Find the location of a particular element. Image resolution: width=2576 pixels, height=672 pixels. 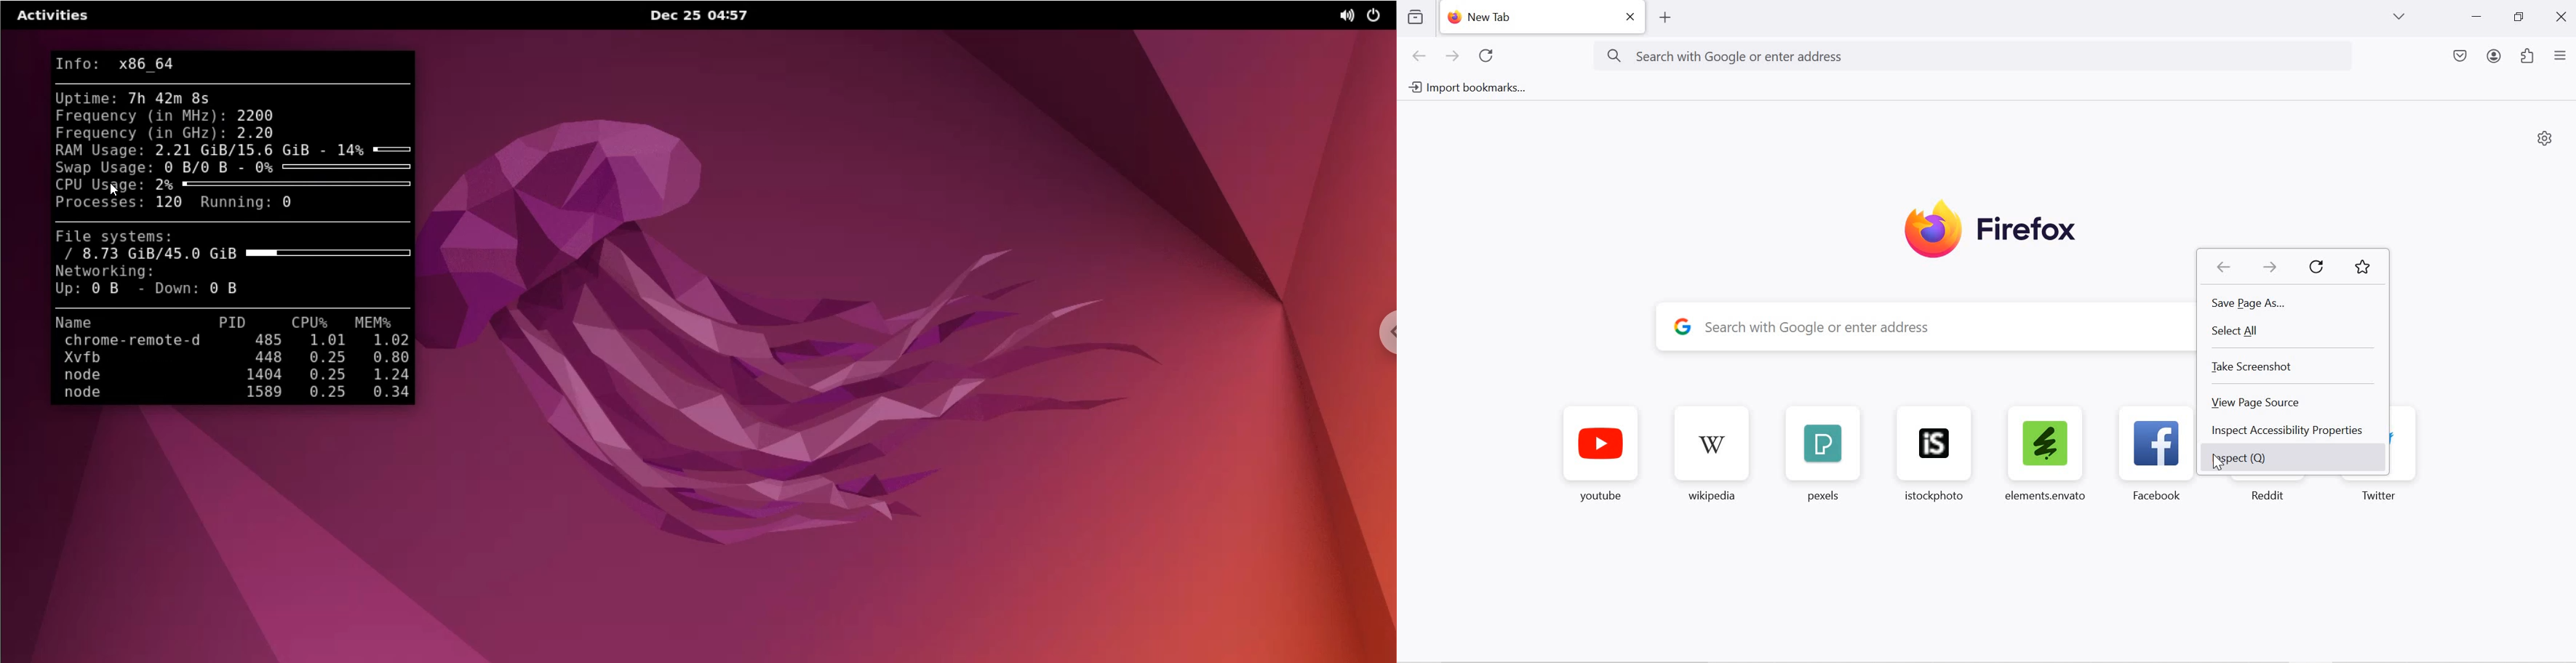

save to pocket is located at coordinates (2459, 56).